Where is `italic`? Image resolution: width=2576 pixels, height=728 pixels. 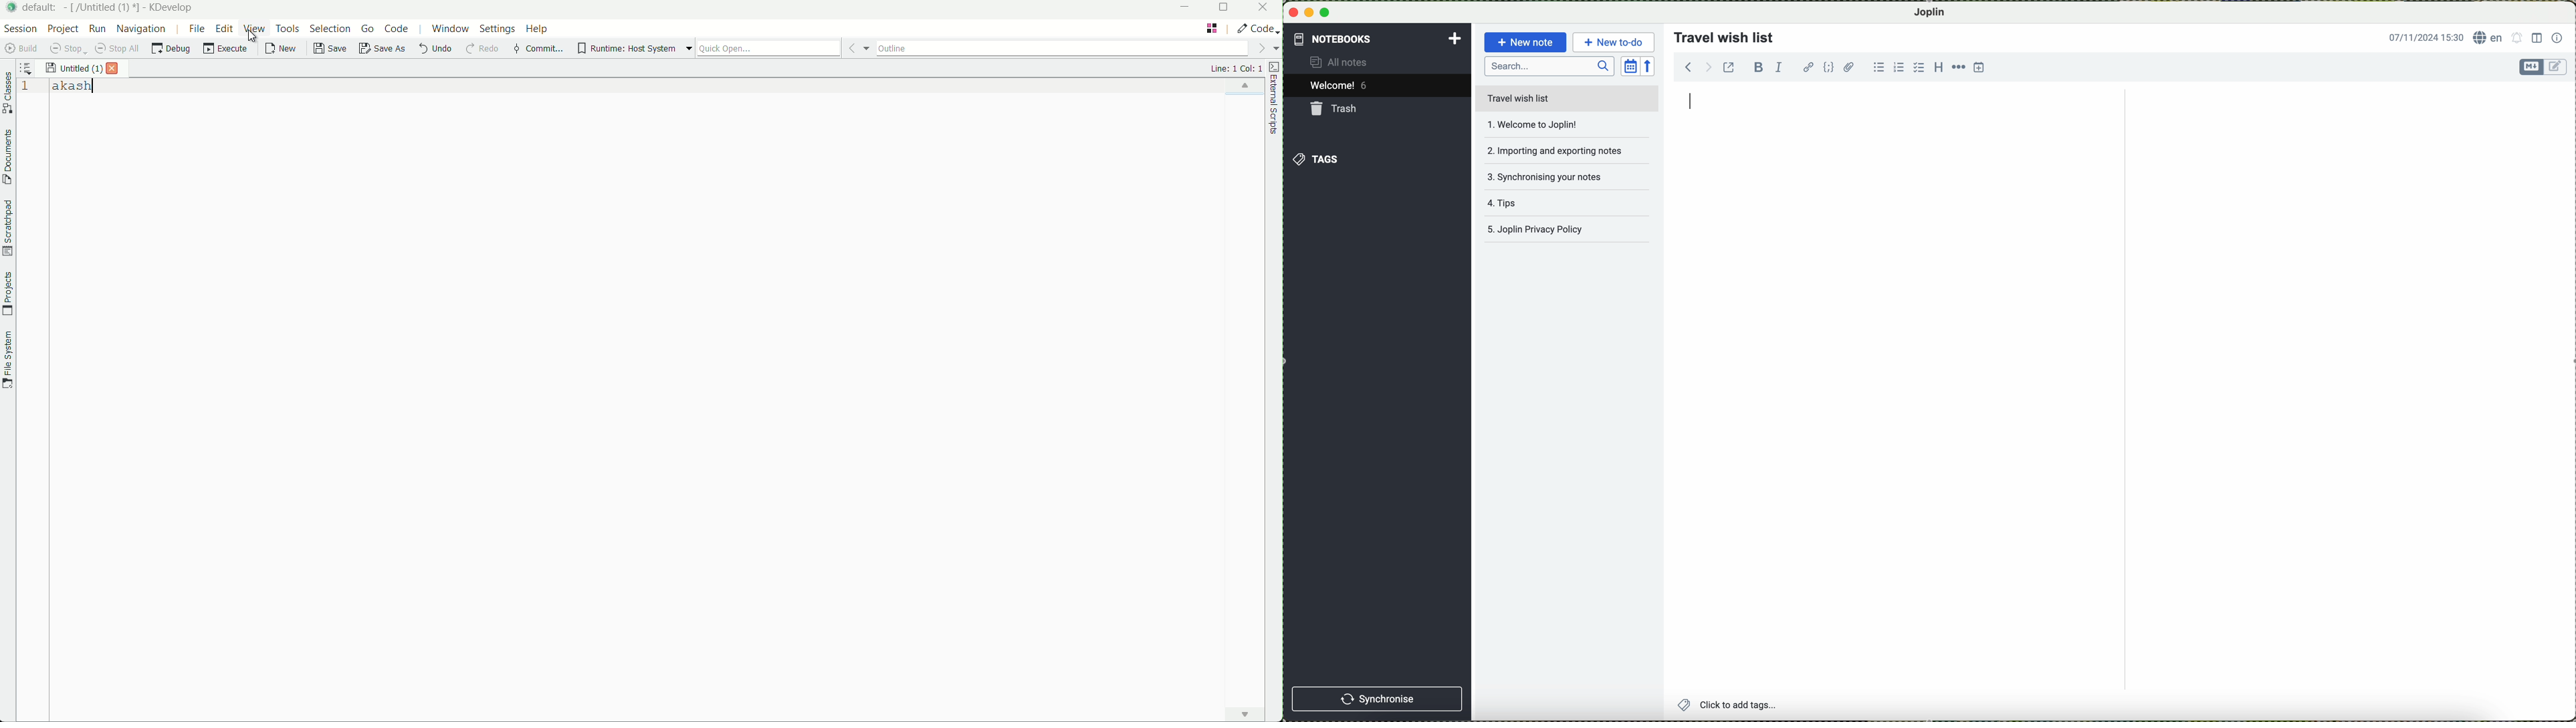
italic is located at coordinates (1782, 68).